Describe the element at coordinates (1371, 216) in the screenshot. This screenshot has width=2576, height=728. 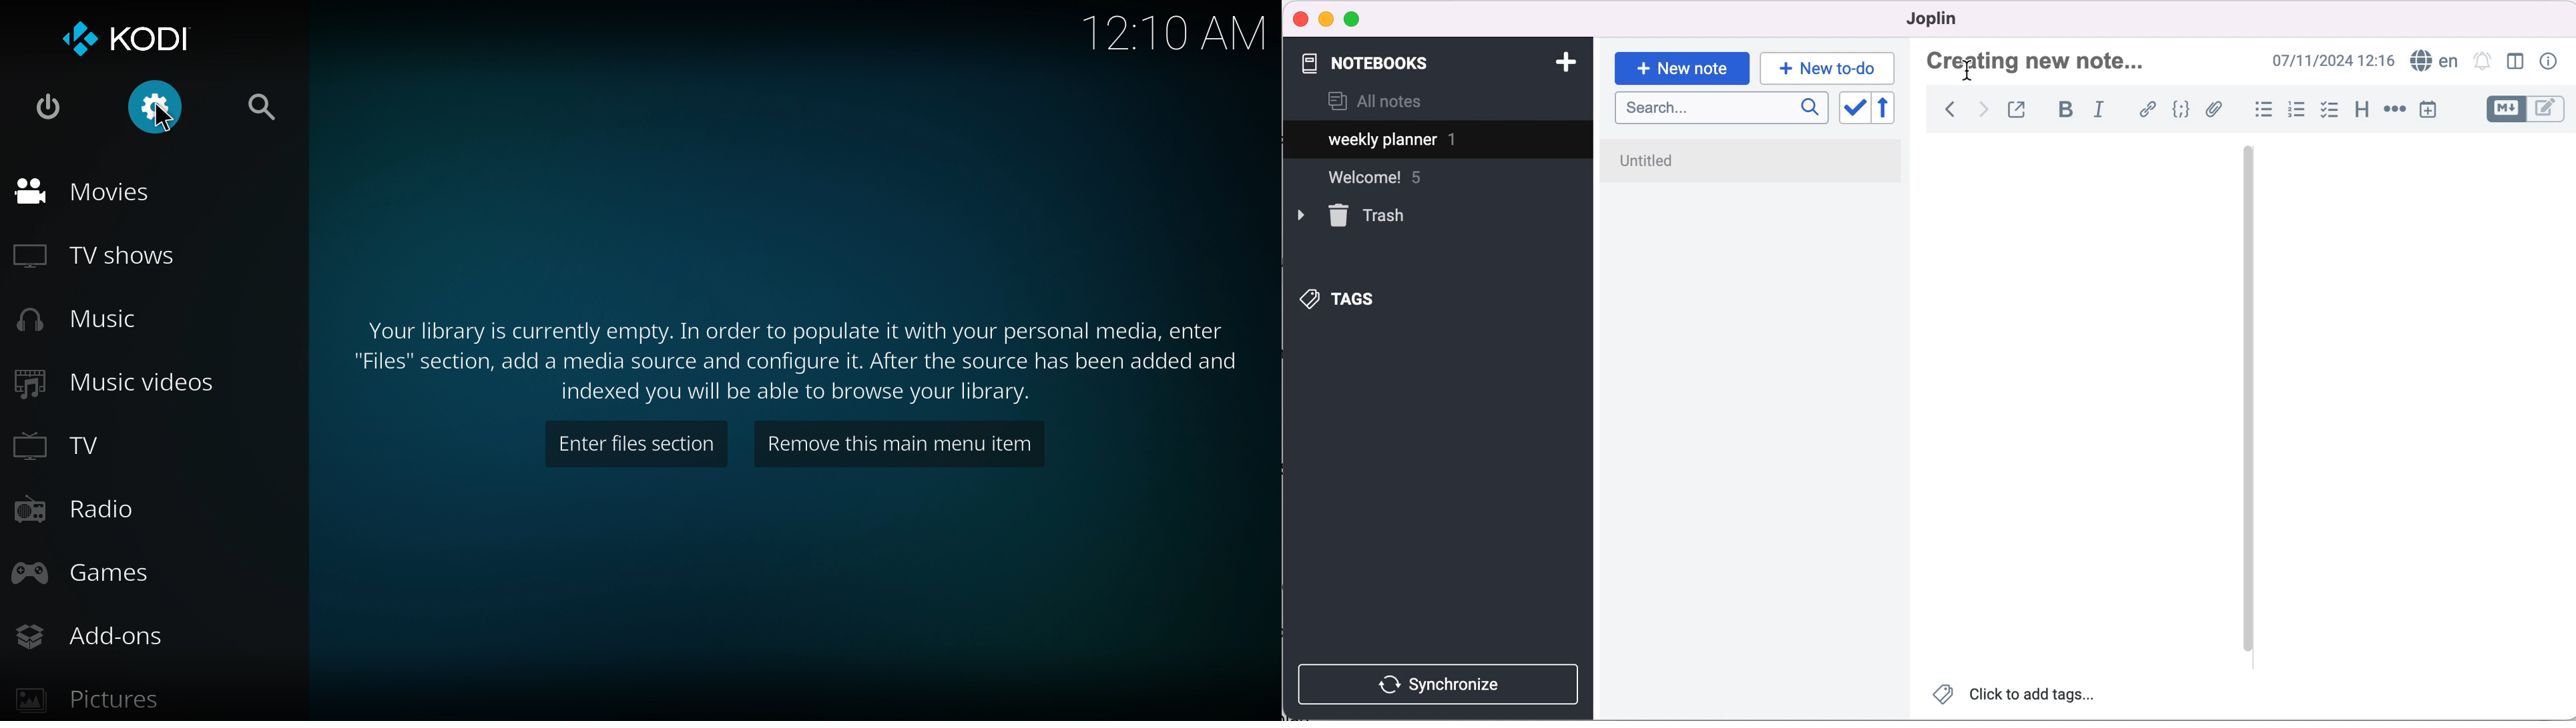
I see `trash` at that location.